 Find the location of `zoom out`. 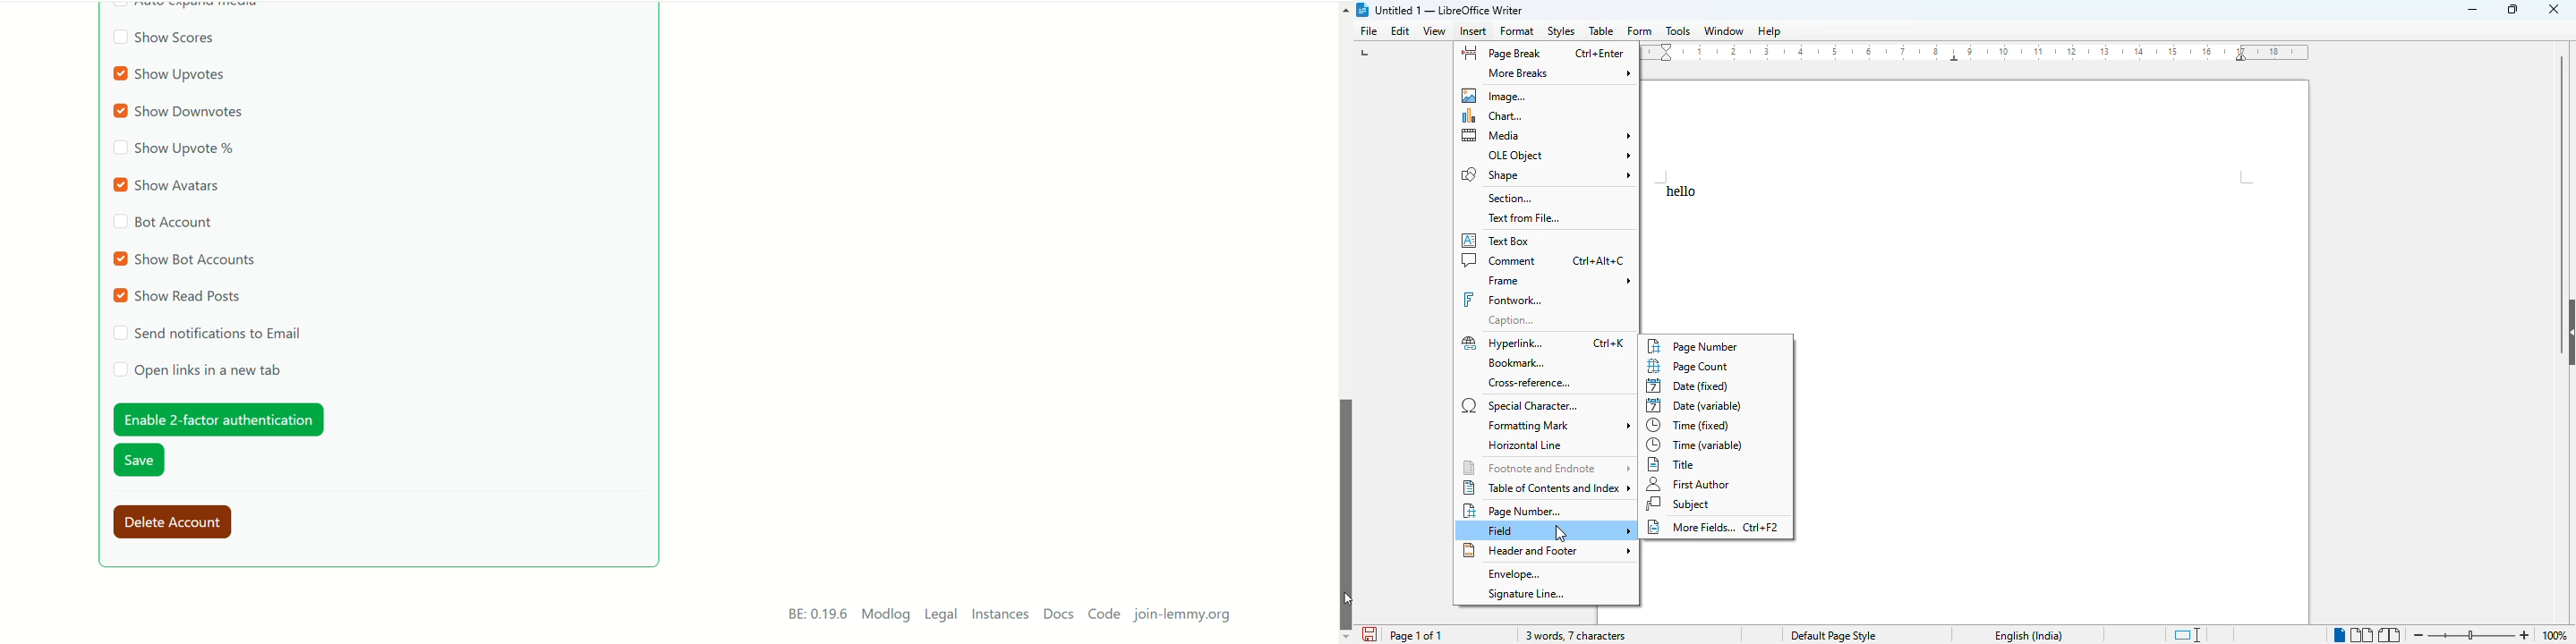

zoom out is located at coordinates (2418, 634).